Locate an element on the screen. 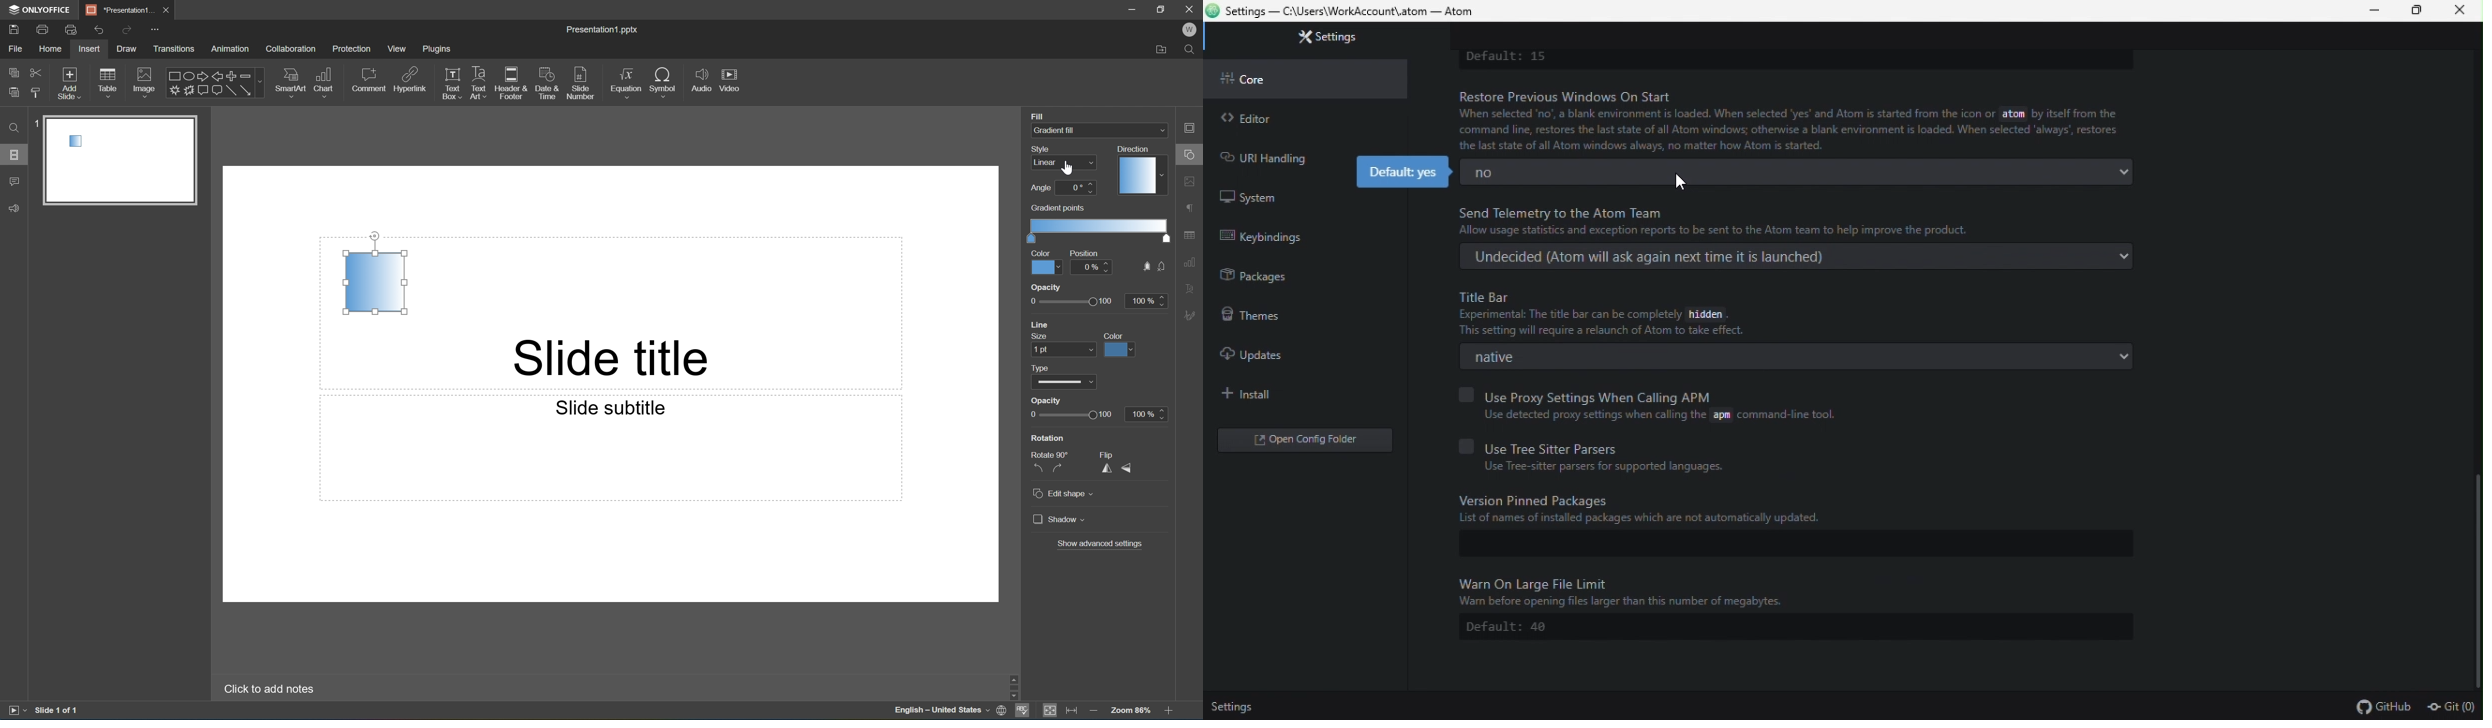 Image resolution: width=2492 pixels, height=728 pixels. Chart is located at coordinates (323, 81).